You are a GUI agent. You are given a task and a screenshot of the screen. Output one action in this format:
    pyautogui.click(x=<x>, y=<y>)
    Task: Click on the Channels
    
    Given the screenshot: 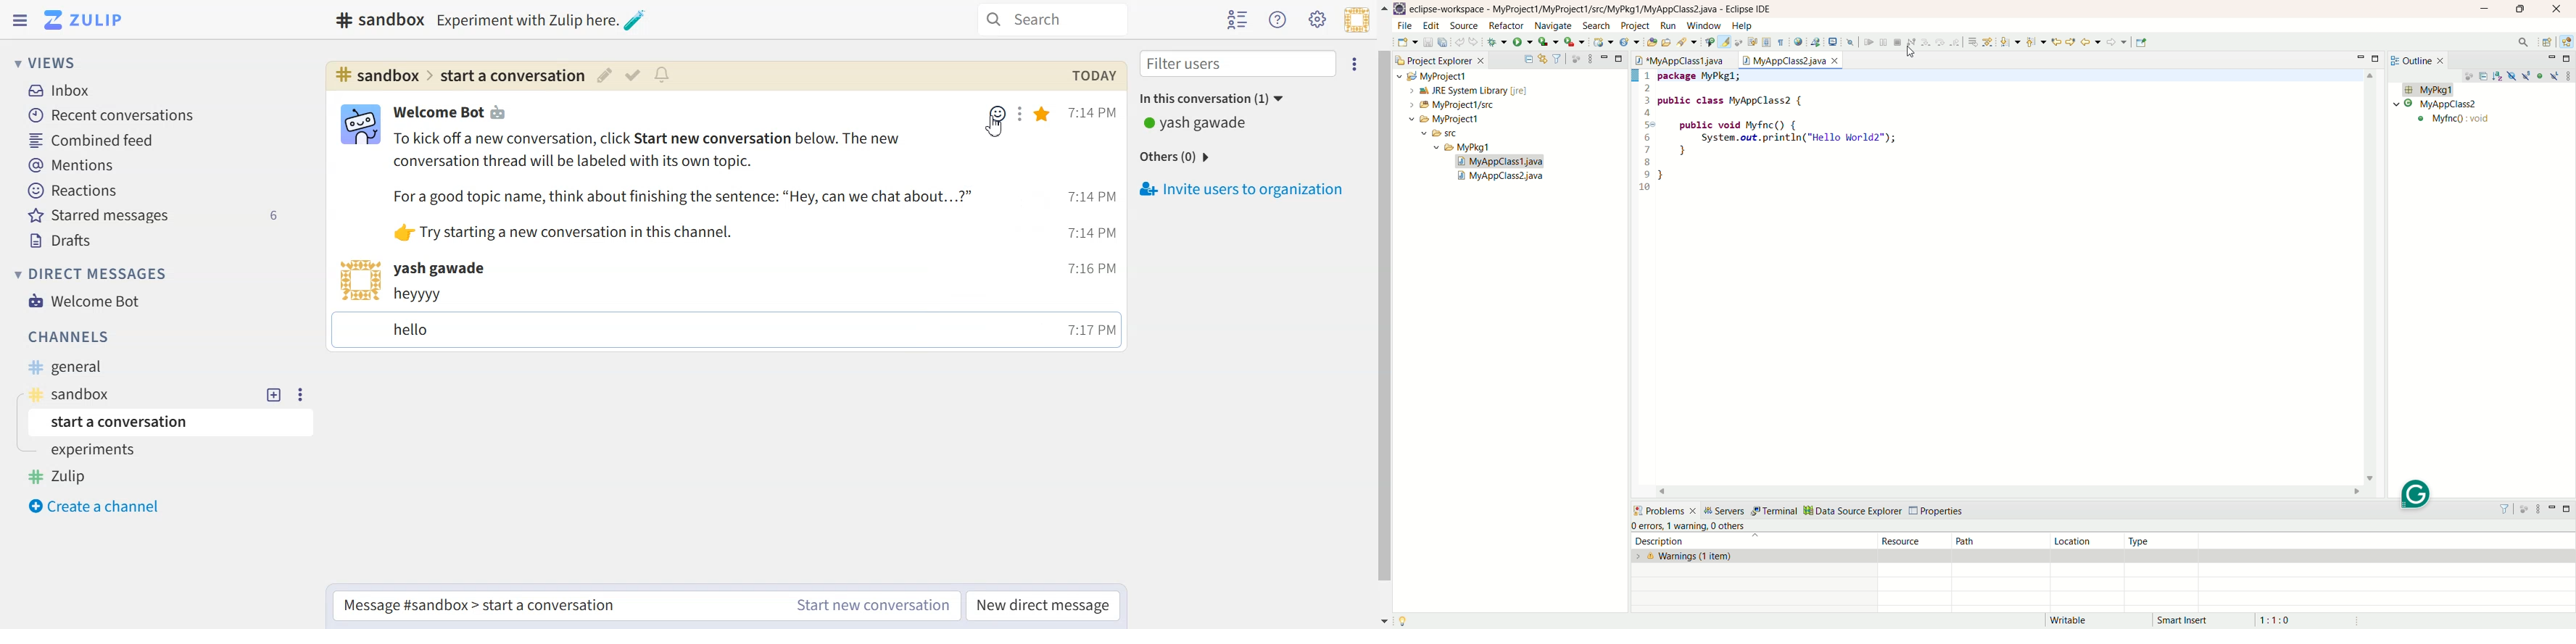 What is the action you would take?
    pyautogui.click(x=71, y=337)
    